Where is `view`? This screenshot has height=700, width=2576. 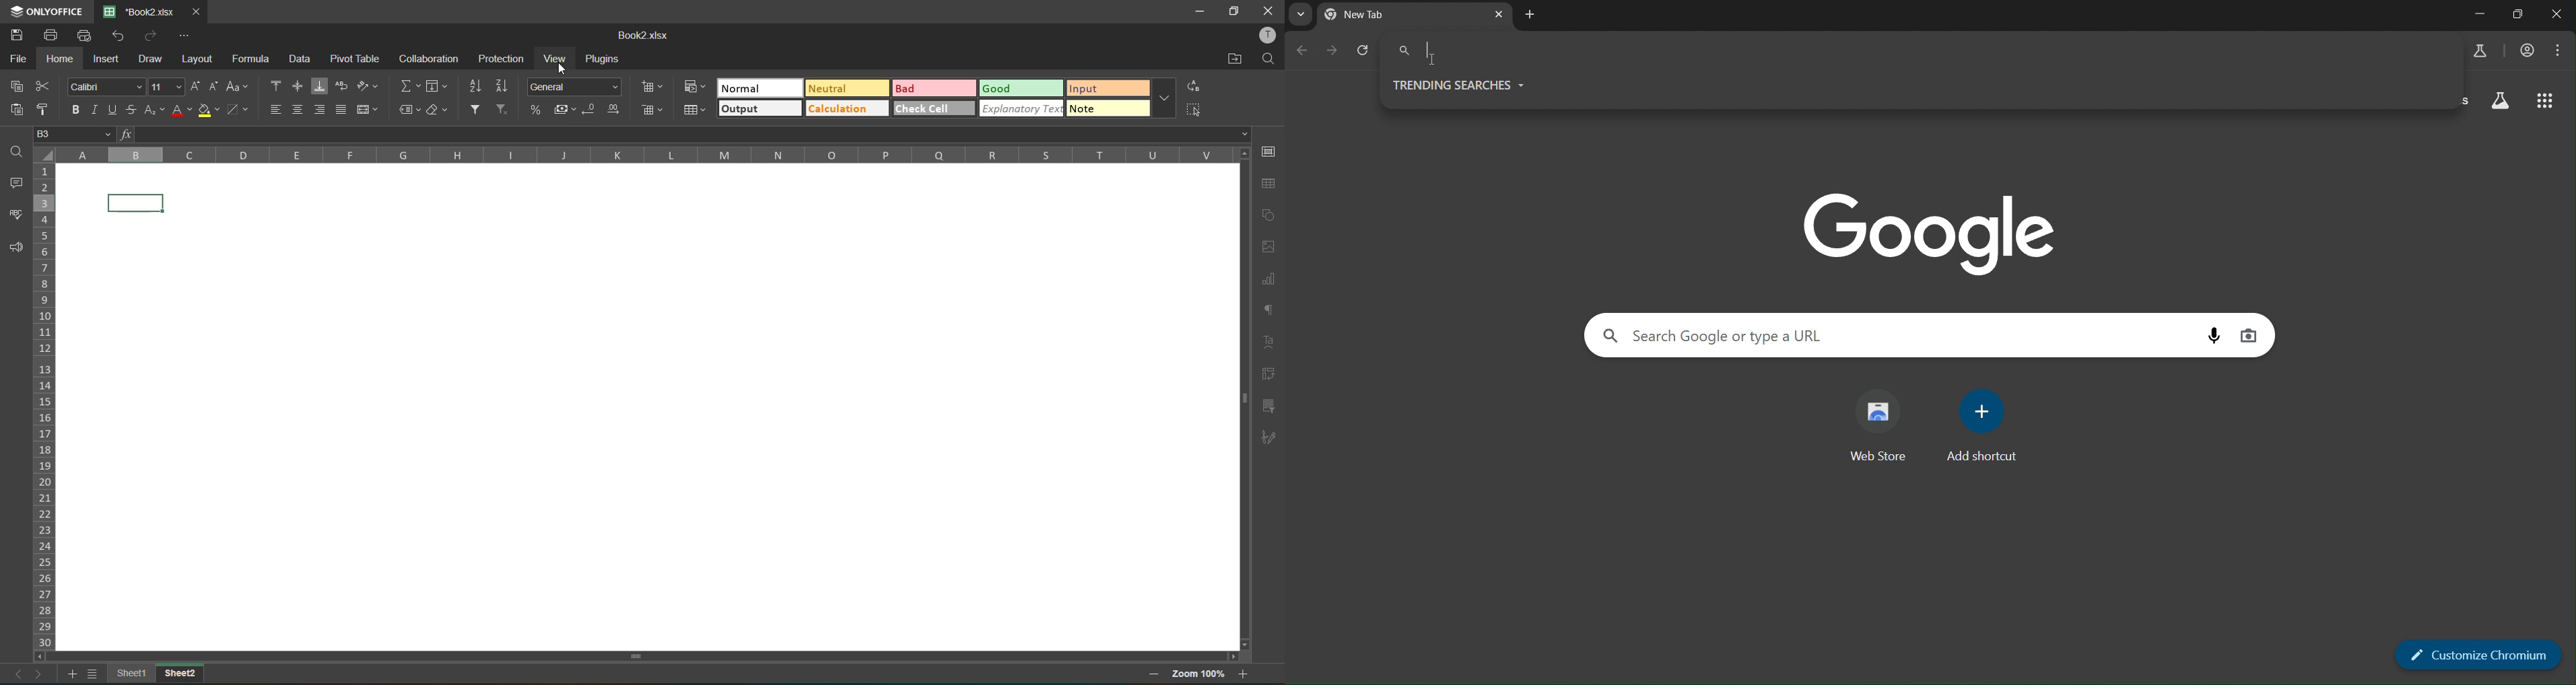 view is located at coordinates (559, 59).